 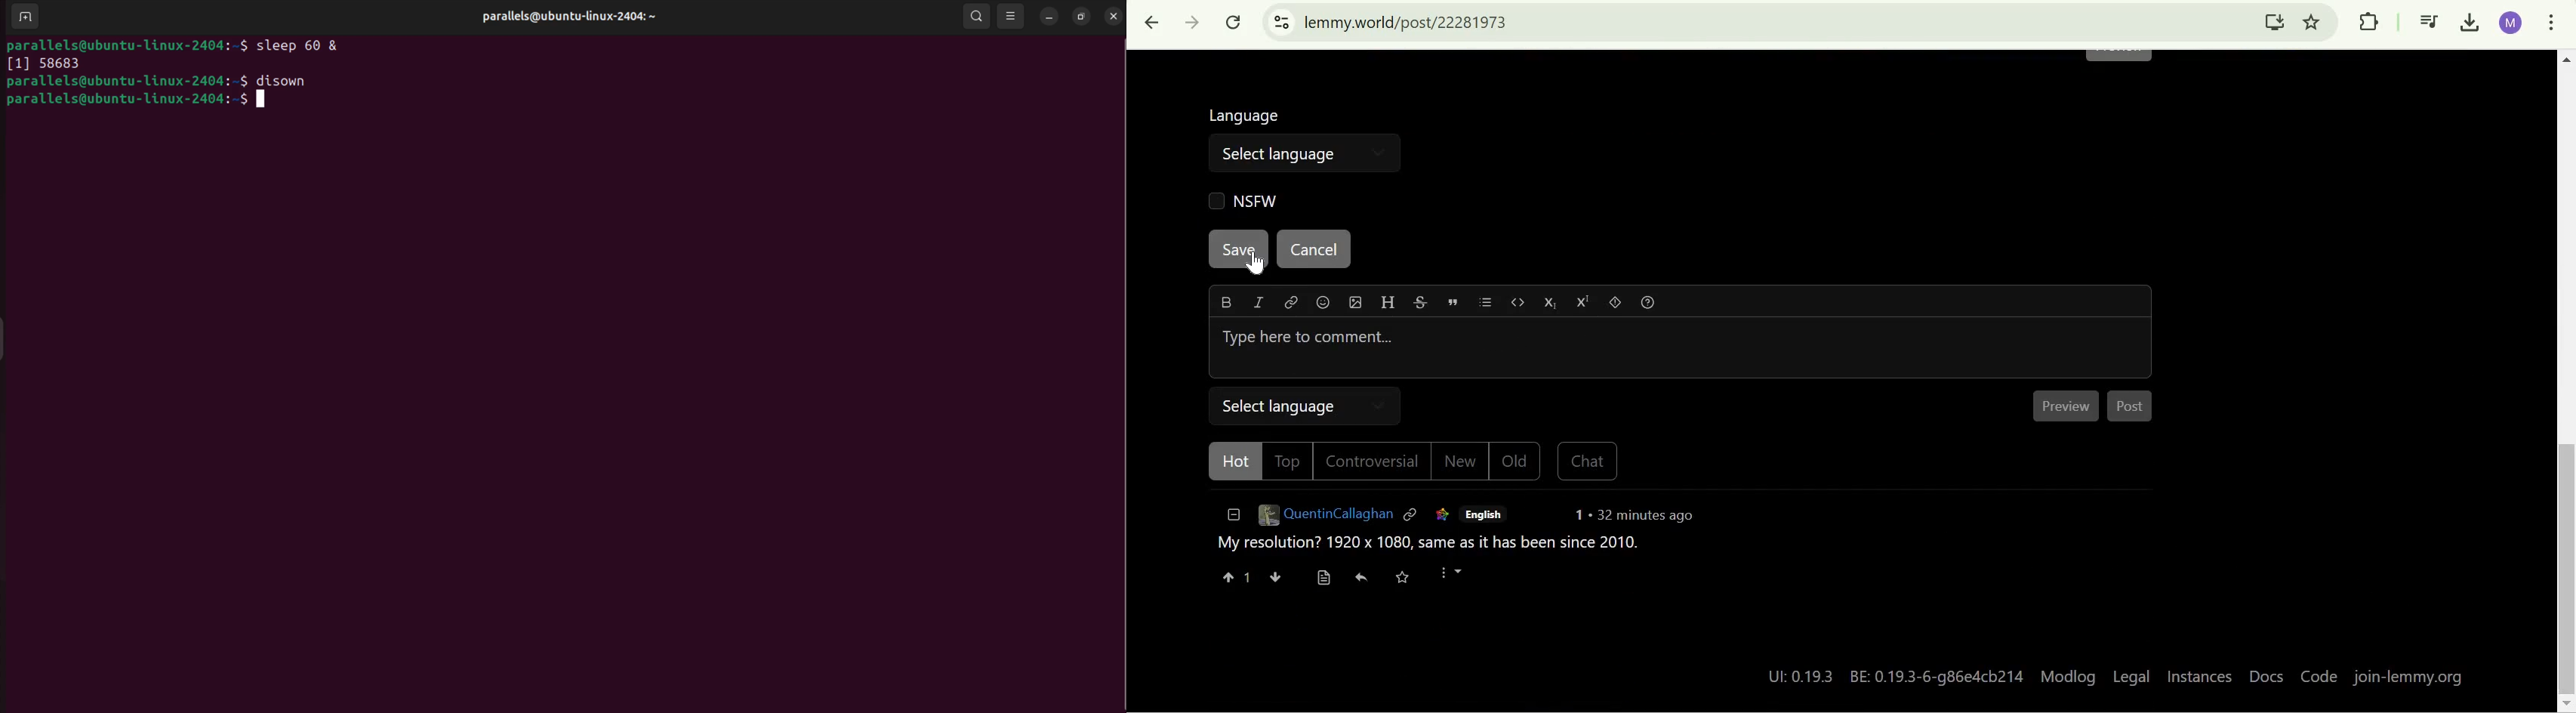 What do you see at coordinates (974, 15) in the screenshot?
I see `search` at bounding box center [974, 15].